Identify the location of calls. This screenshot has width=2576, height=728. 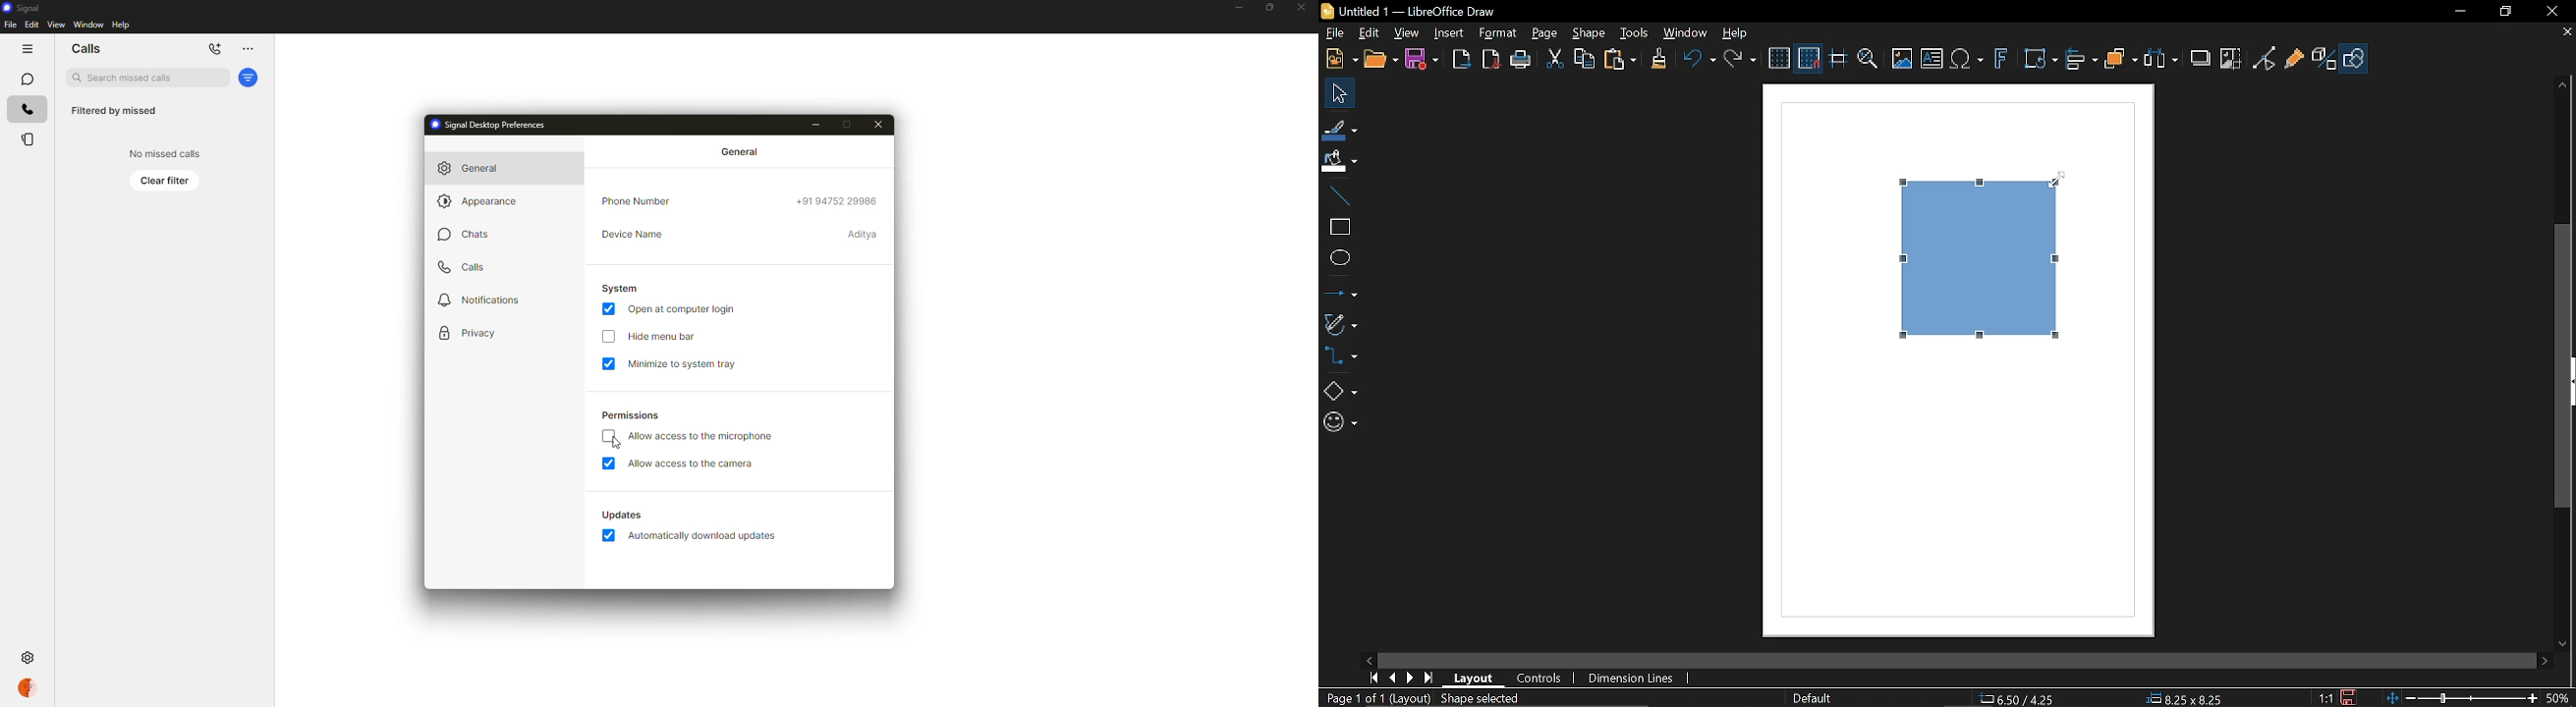
(27, 110).